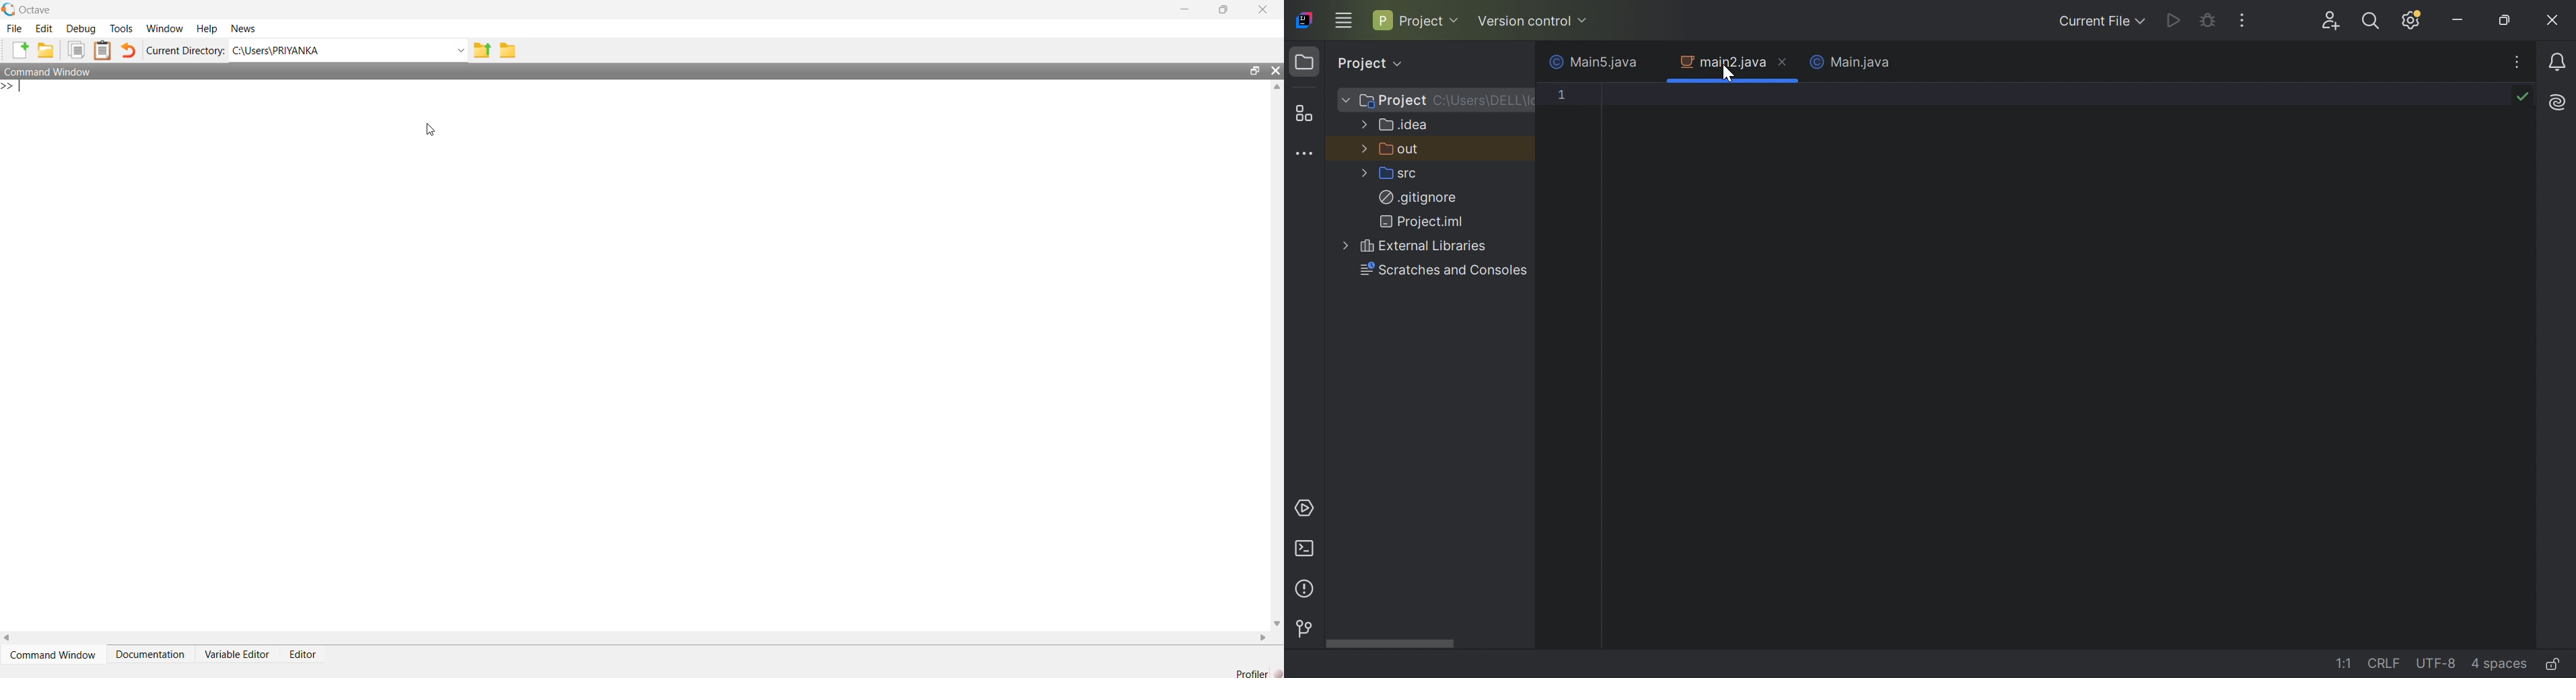 Image resolution: width=2576 pixels, height=700 pixels. Describe the element at coordinates (2505, 20) in the screenshot. I see `Restore down` at that location.